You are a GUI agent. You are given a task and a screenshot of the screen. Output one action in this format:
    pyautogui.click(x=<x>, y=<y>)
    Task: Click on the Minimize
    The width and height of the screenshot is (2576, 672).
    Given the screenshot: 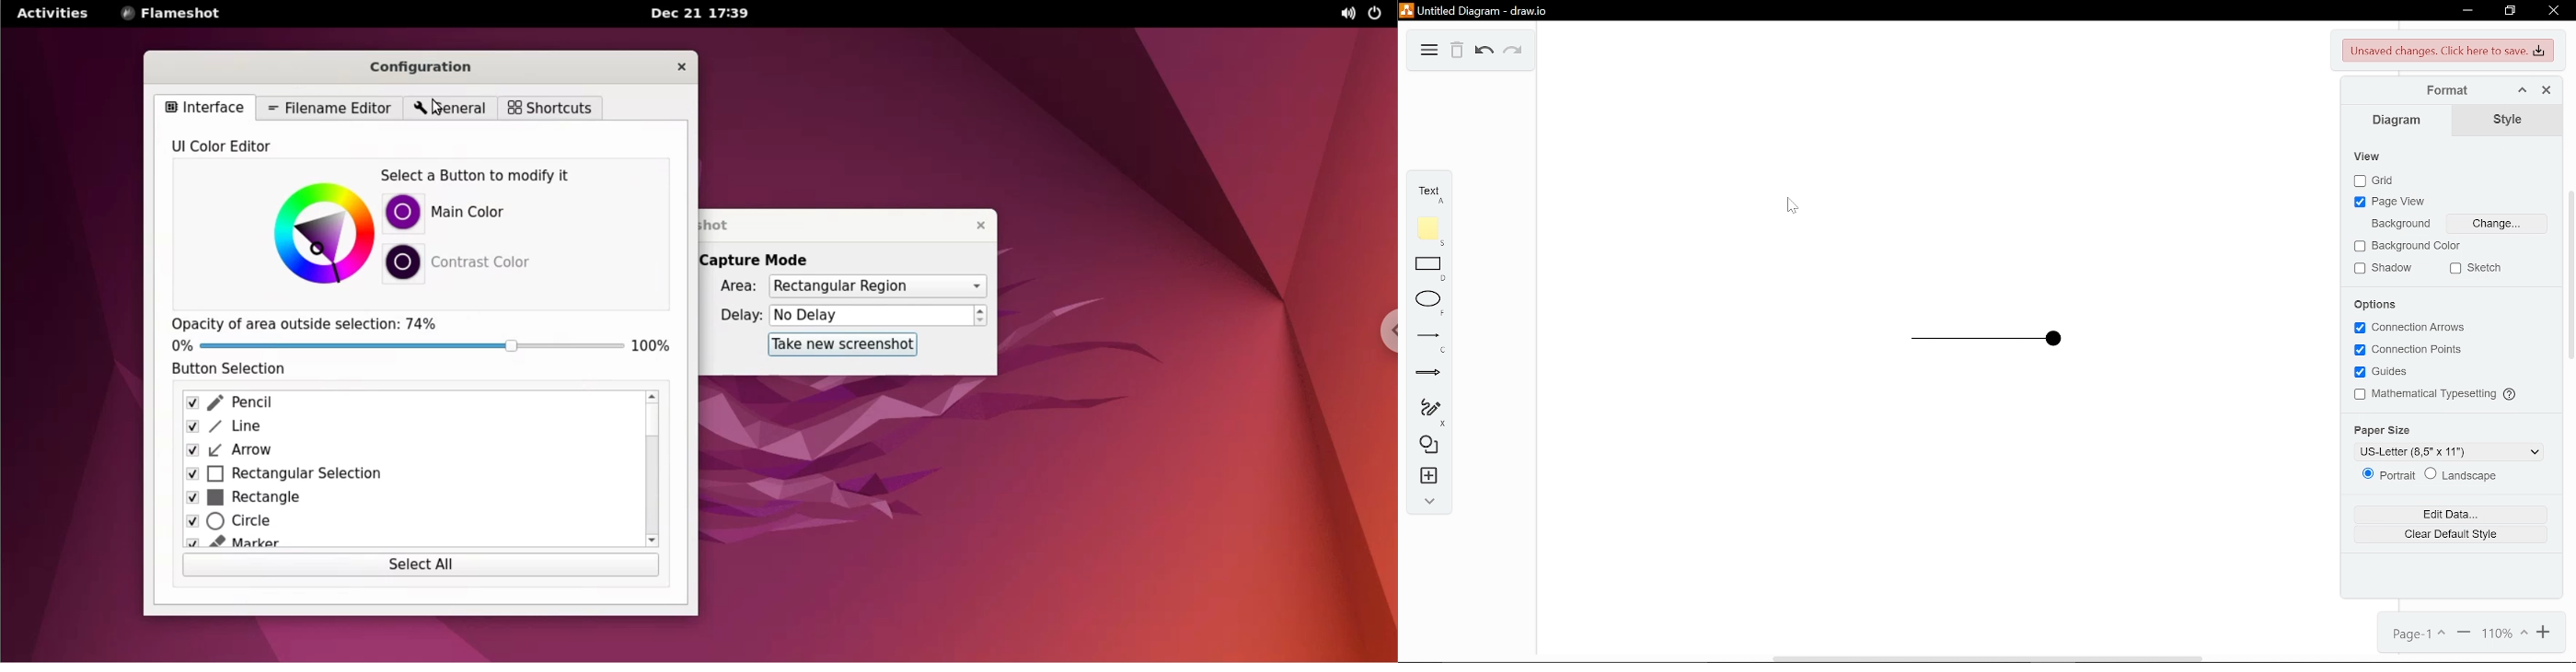 What is the action you would take?
    pyautogui.click(x=2466, y=10)
    